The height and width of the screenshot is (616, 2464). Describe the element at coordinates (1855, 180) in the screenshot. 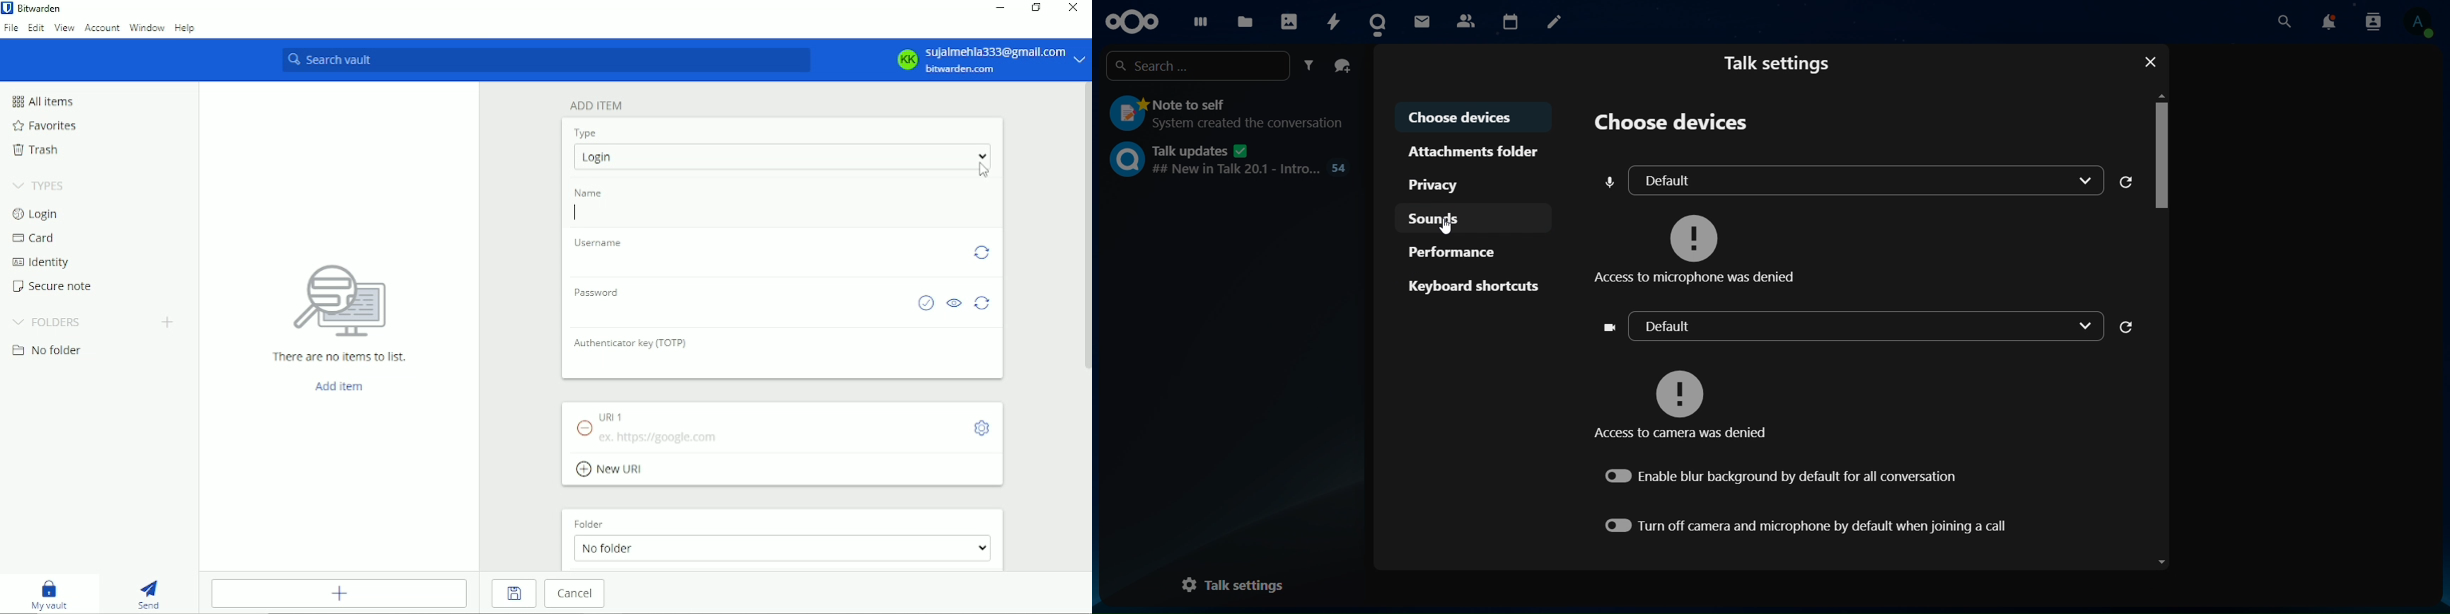

I see `default` at that location.